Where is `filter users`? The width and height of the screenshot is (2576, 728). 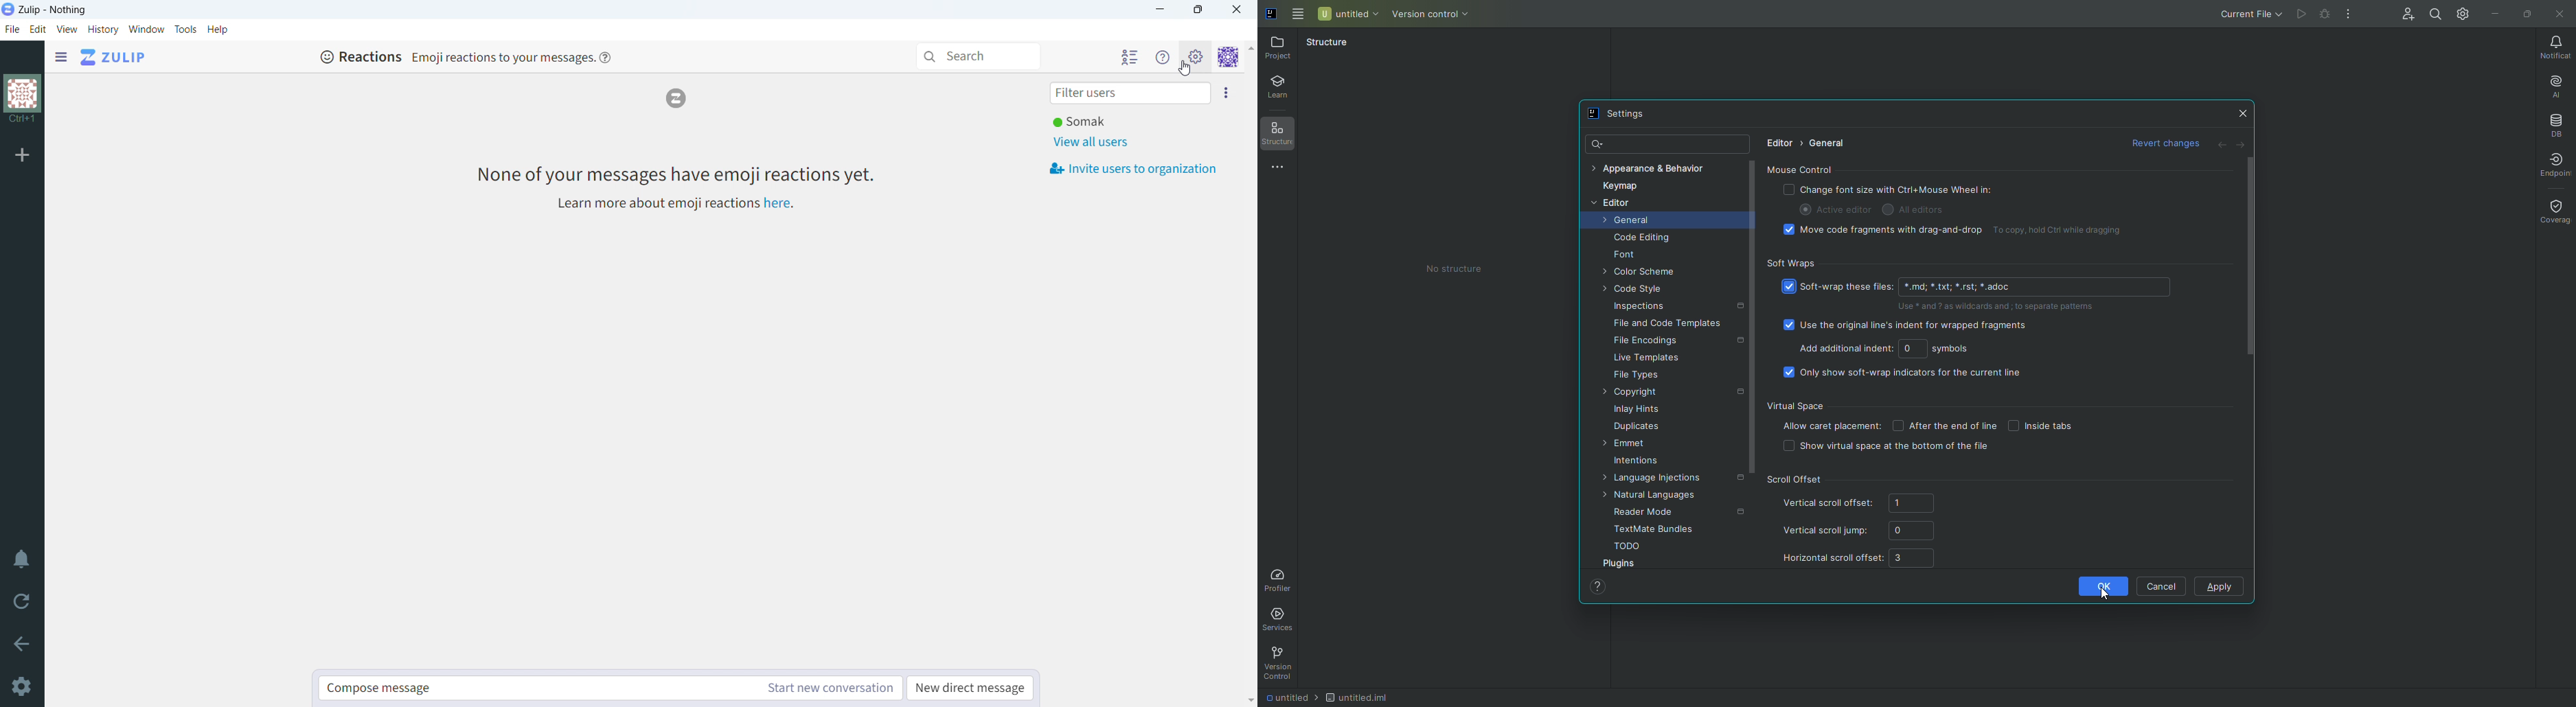
filter users is located at coordinates (1130, 94).